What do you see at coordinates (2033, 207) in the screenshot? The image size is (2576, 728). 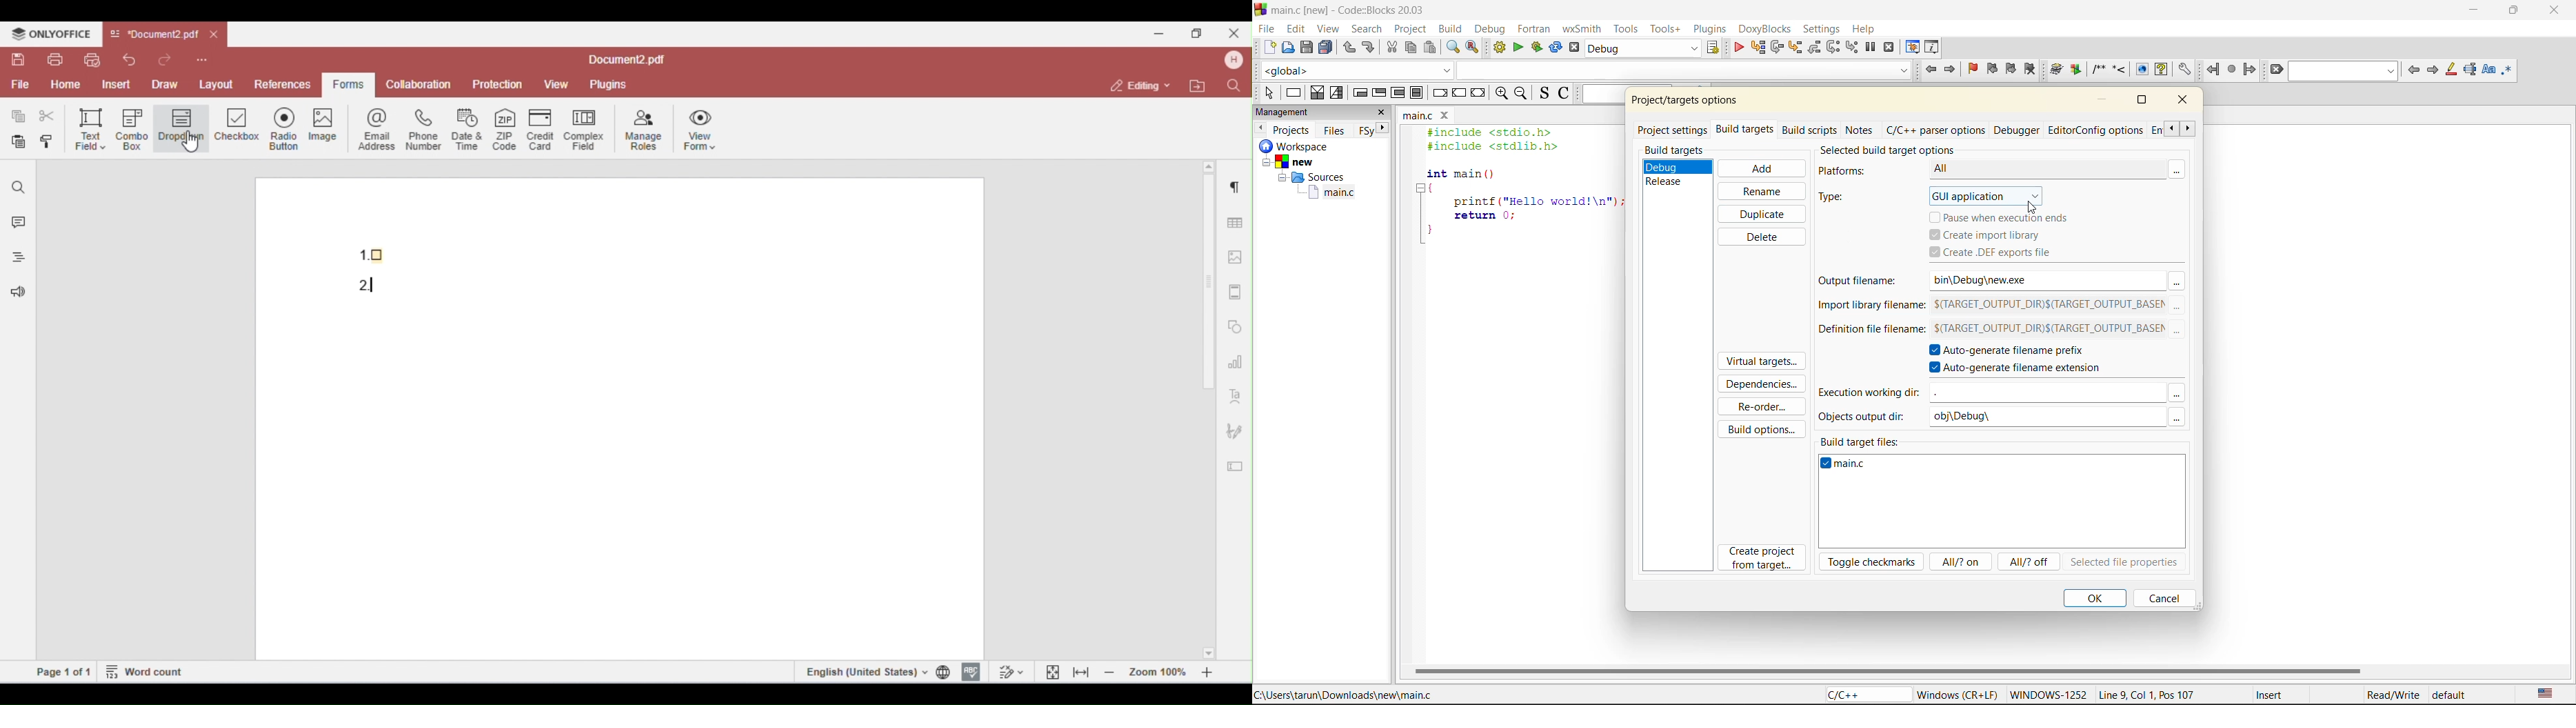 I see `Cursor` at bounding box center [2033, 207].